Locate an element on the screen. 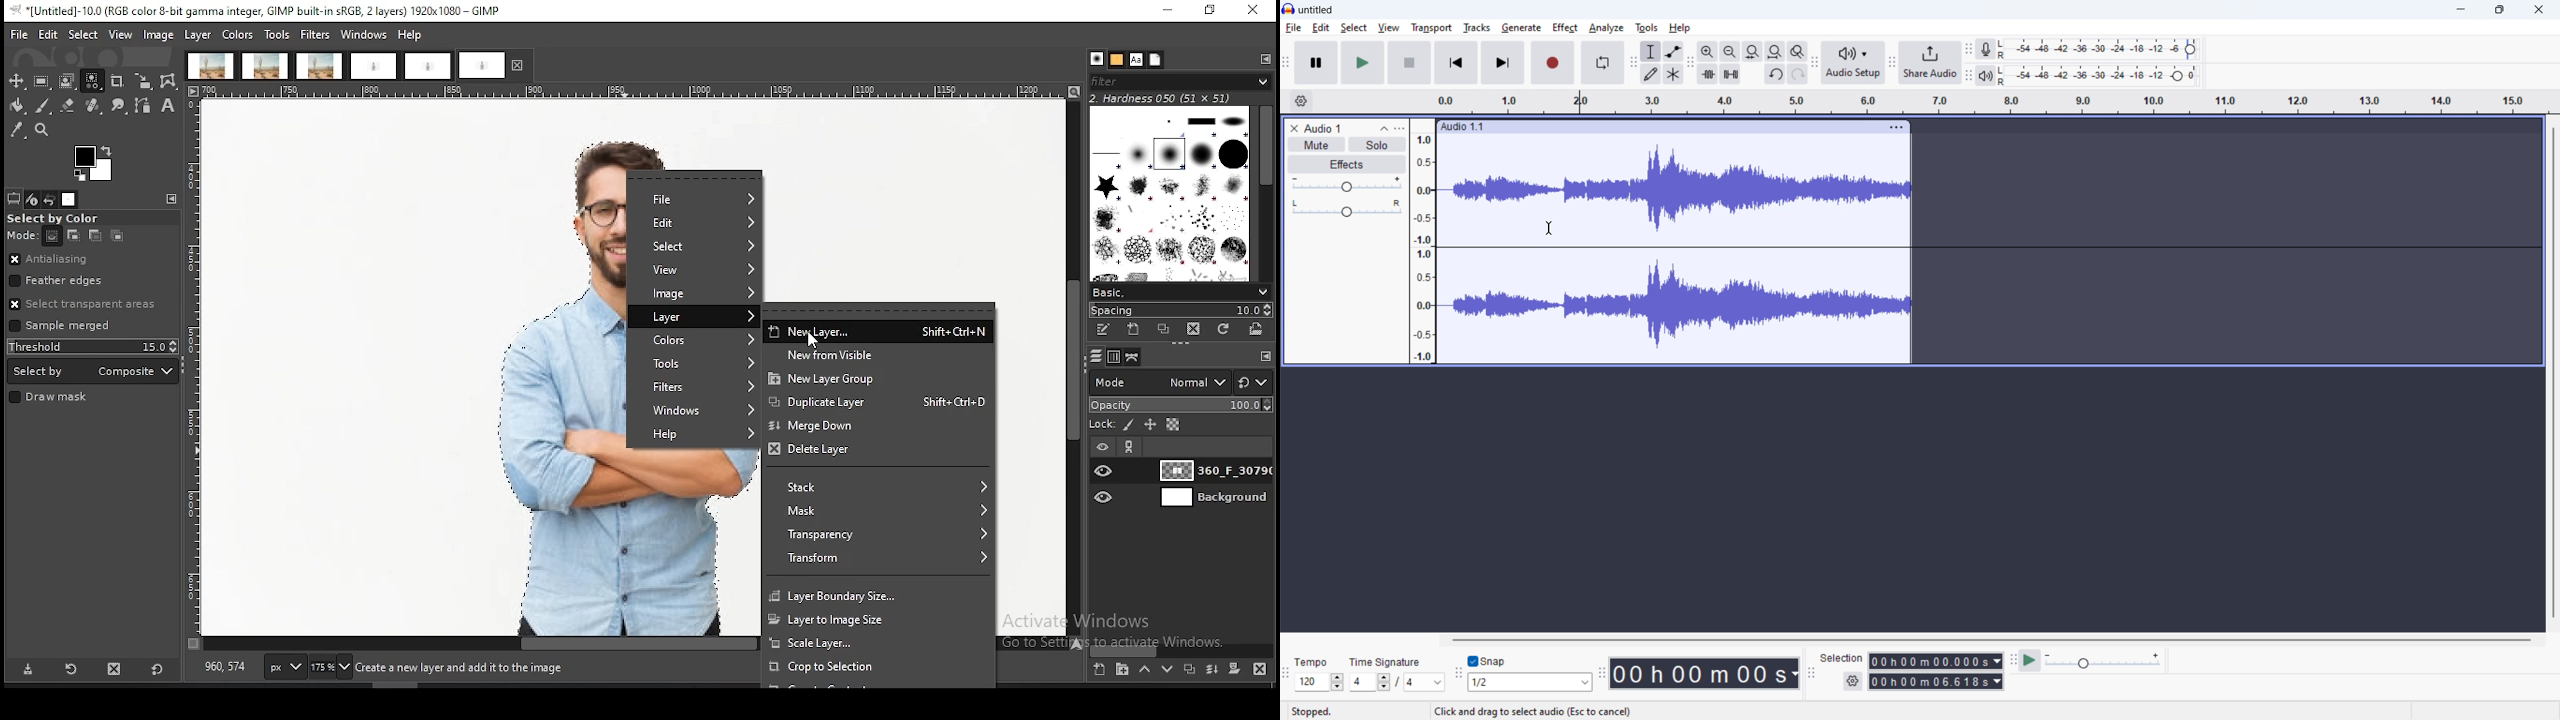  edit is located at coordinates (1321, 28).